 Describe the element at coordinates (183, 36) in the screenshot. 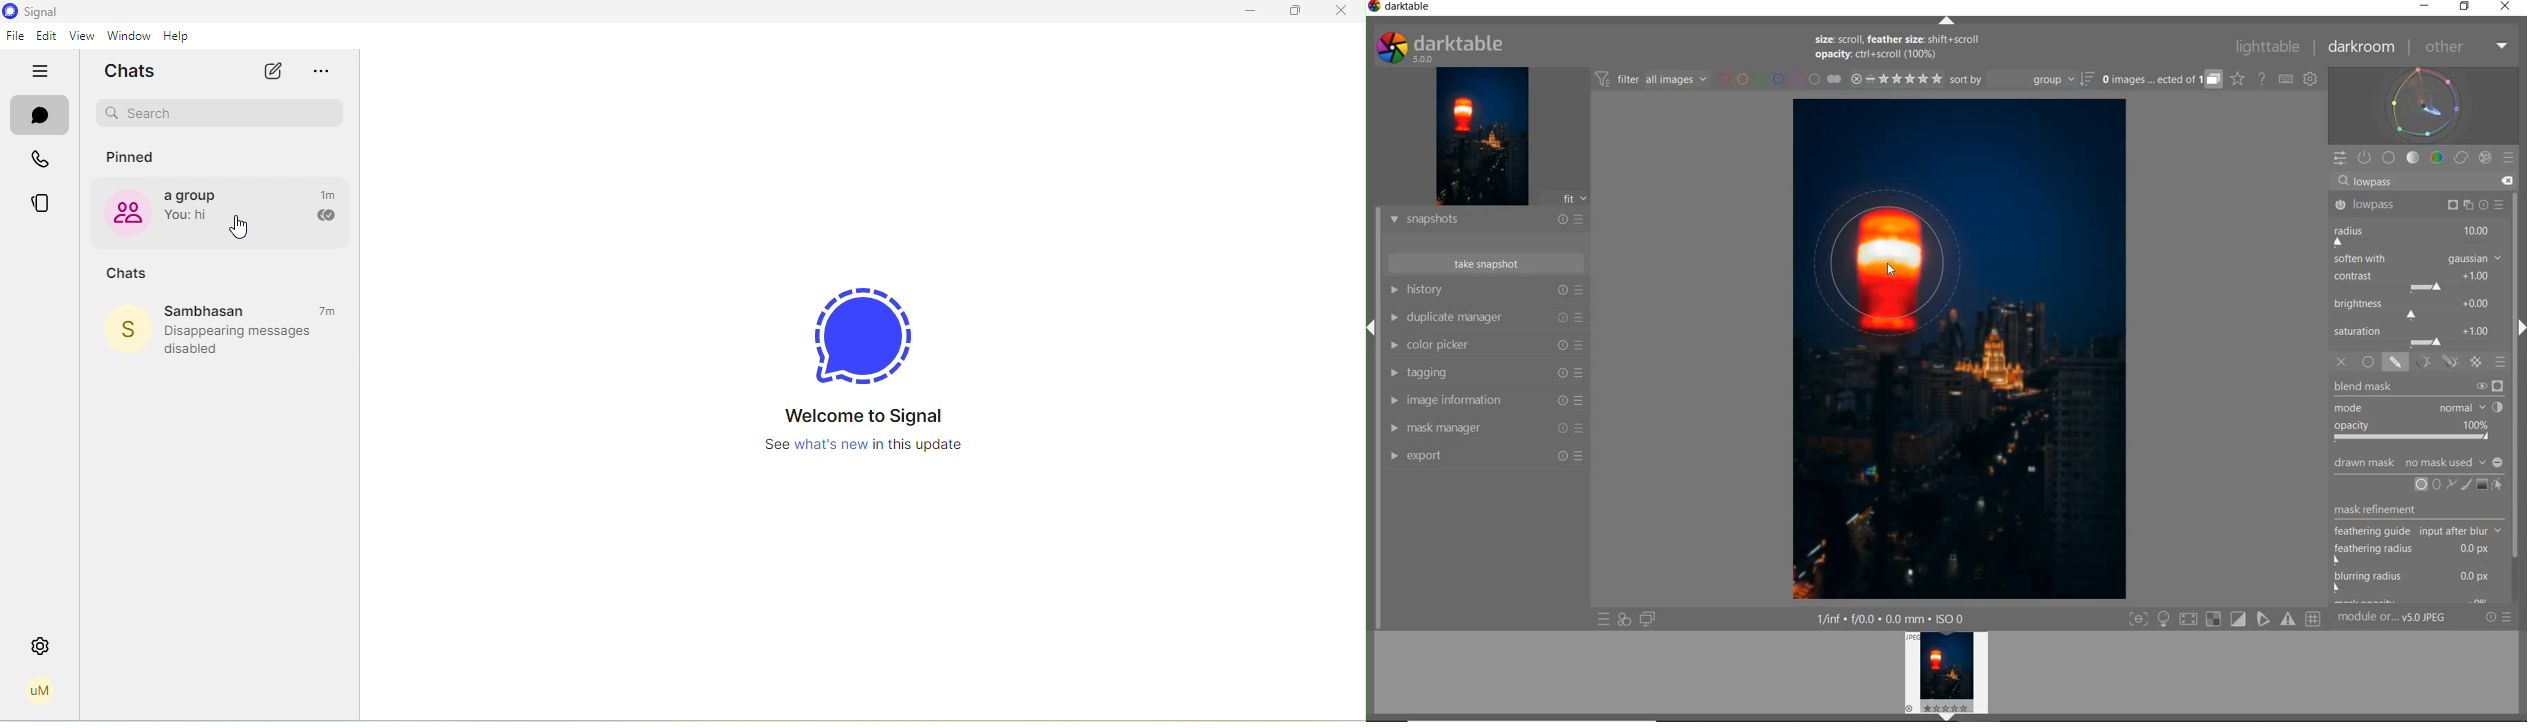

I see `help` at that location.